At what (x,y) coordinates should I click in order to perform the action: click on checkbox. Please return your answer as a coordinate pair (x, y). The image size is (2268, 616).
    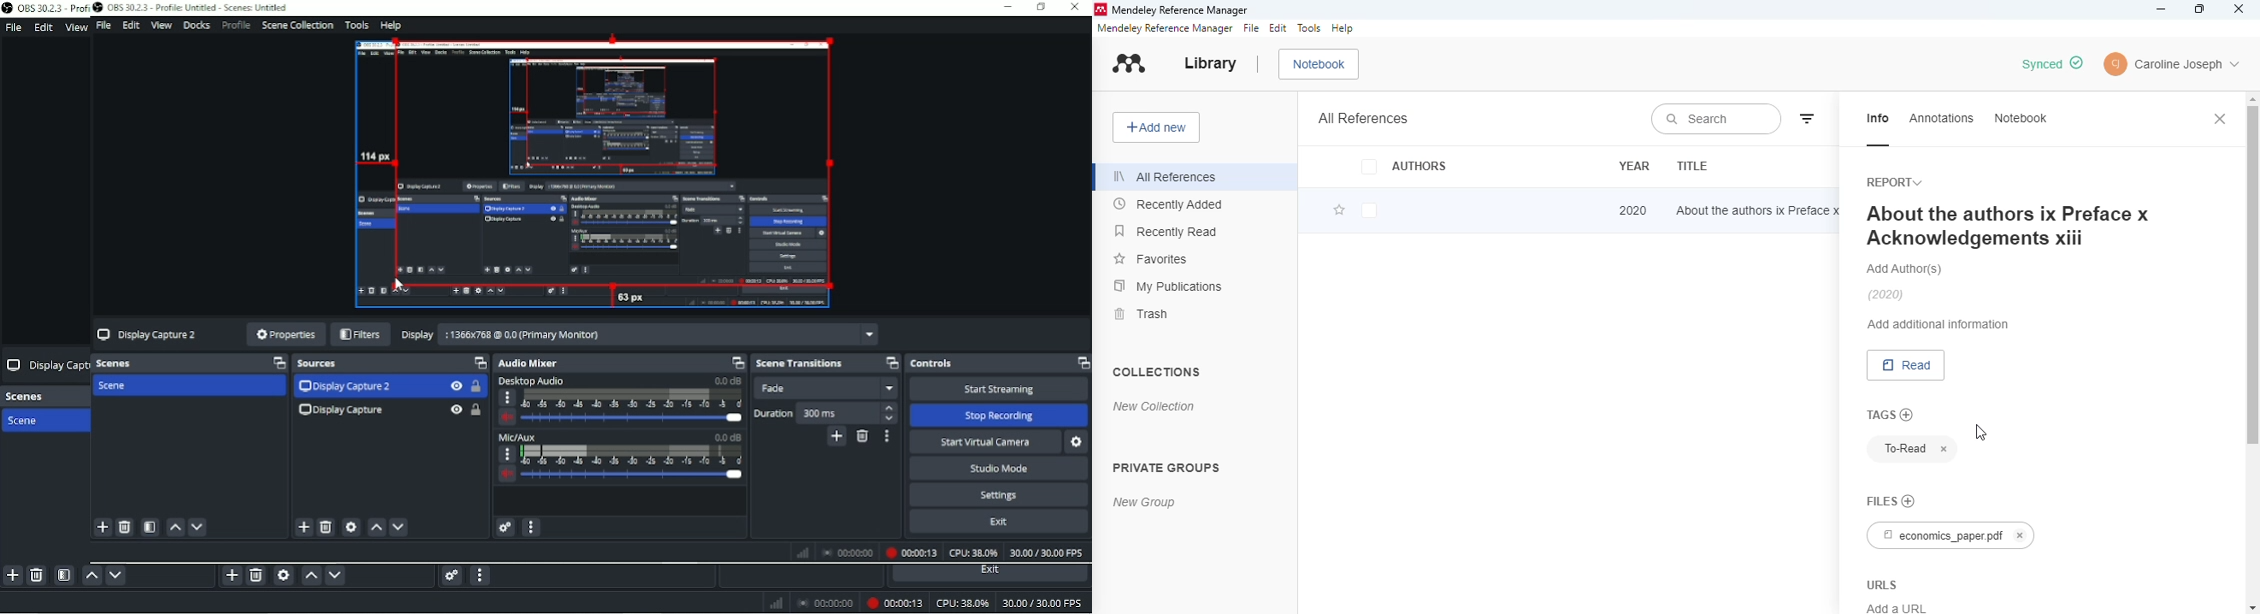
    Looking at the image, I should click on (1371, 212).